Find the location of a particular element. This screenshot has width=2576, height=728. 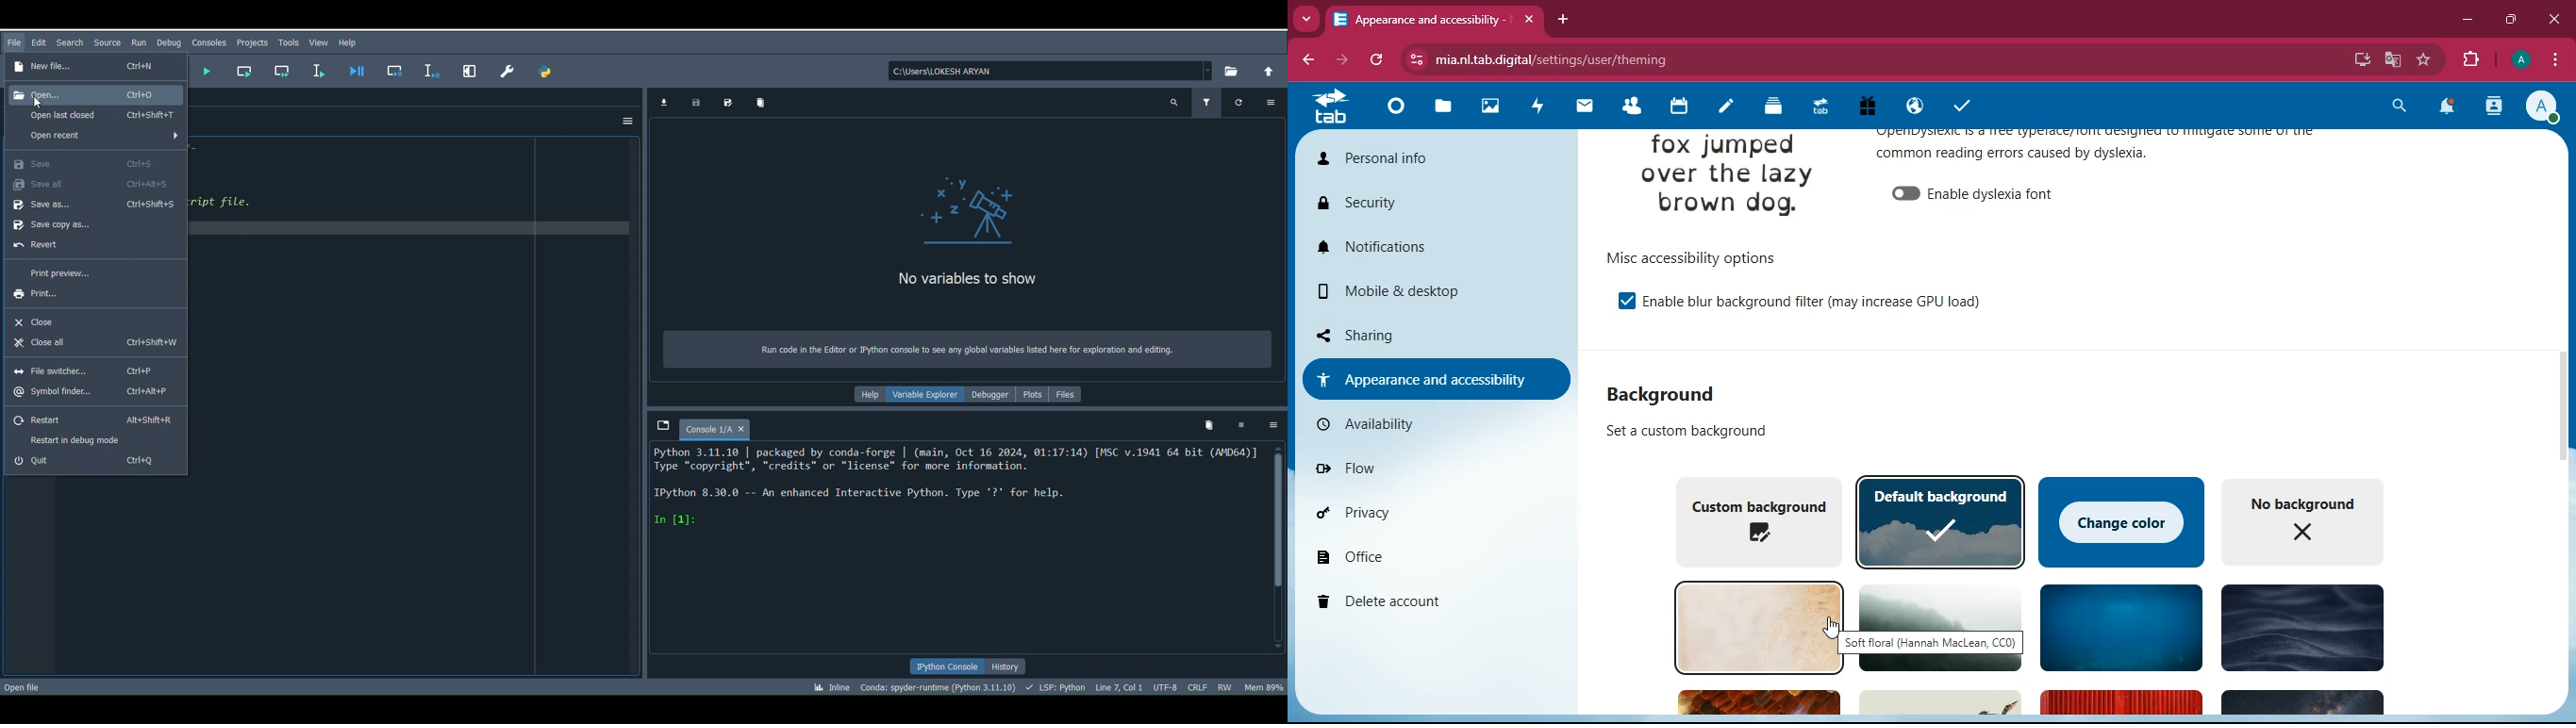

Click to toggle between inline and interactive Matplotlib plotting is located at coordinates (836, 685).